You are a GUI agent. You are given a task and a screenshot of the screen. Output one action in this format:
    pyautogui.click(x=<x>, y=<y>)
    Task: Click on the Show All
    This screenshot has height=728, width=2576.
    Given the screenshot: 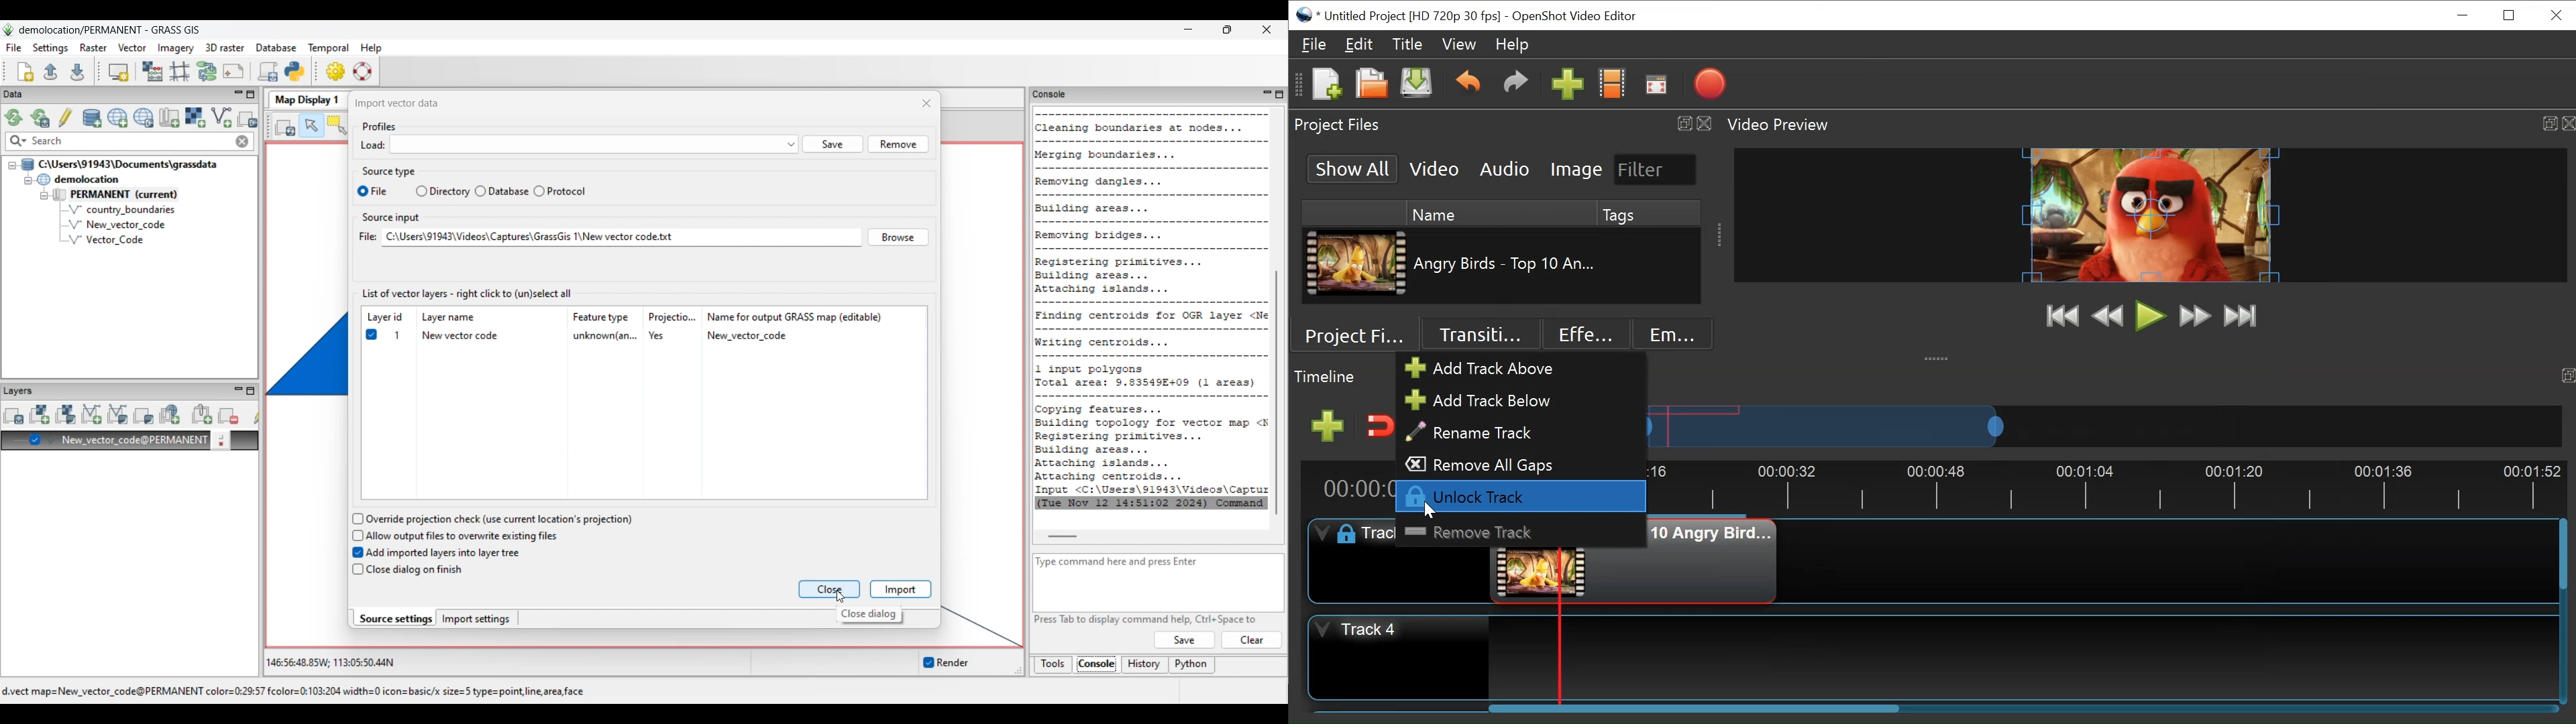 What is the action you would take?
    pyautogui.click(x=1351, y=169)
    